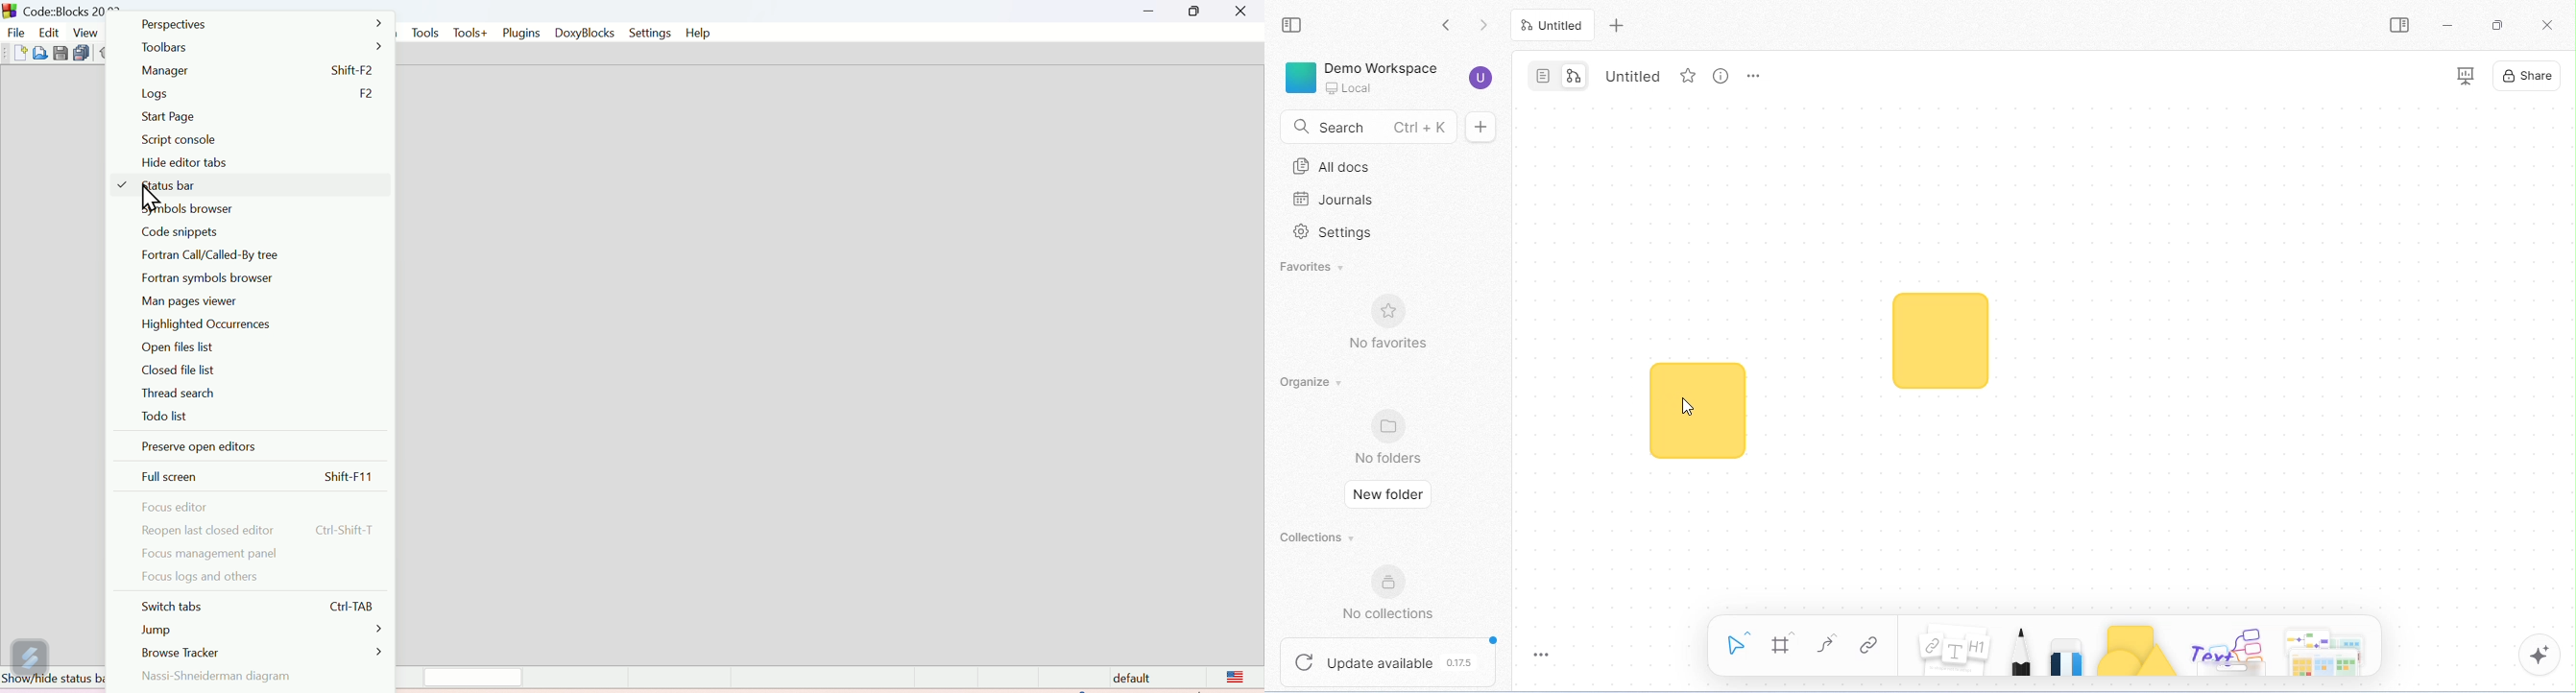 The width and height of the screenshot is (2576, 700). I want to click on favorite, so click(1688, 76).